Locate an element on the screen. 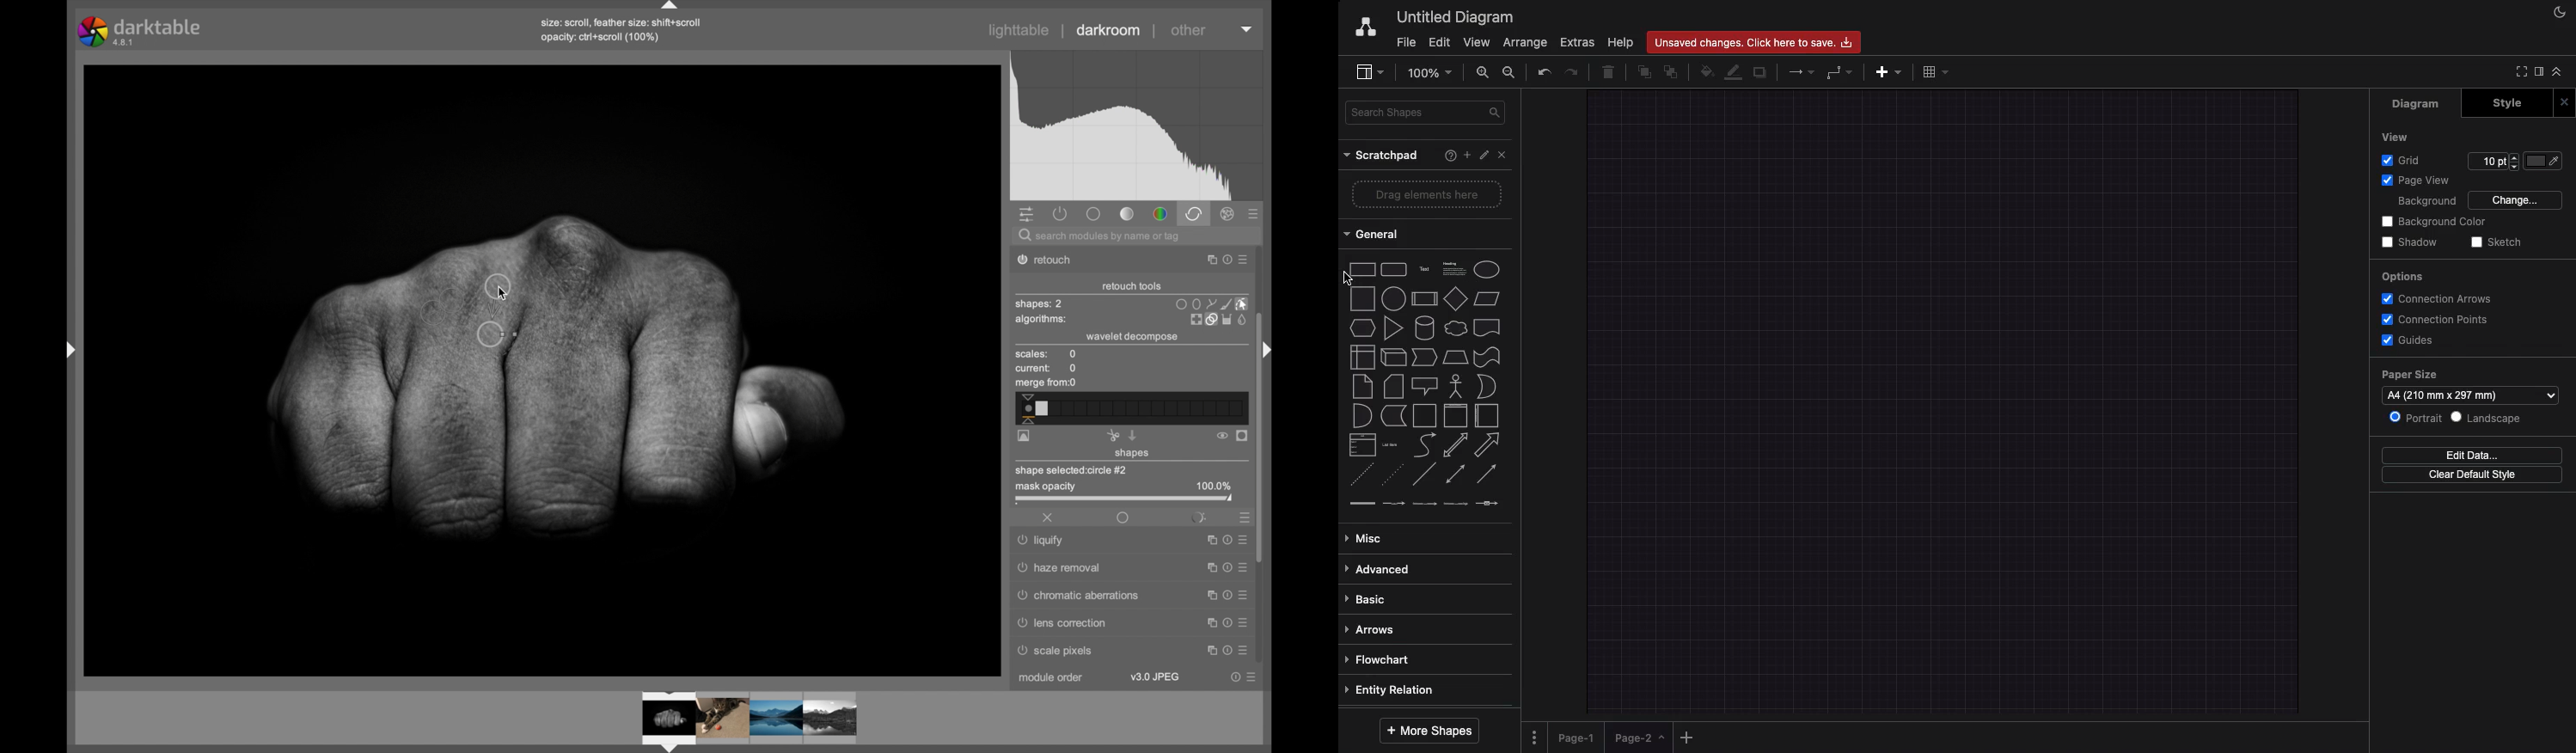  View is located at coordinates (1478, 41).